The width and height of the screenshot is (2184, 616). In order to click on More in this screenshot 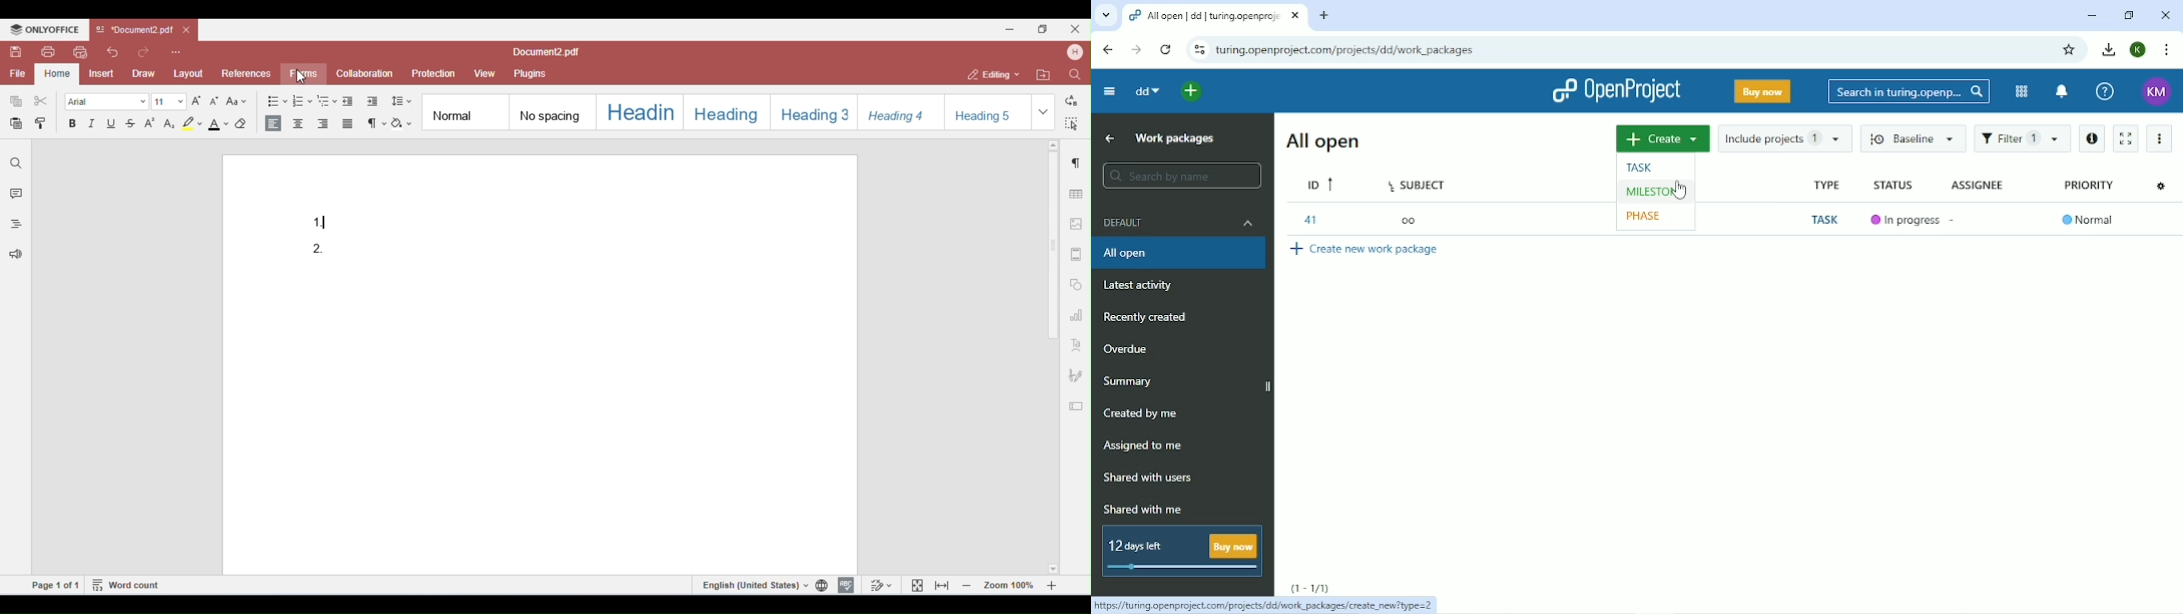, I will do `click(2159, 138)`.